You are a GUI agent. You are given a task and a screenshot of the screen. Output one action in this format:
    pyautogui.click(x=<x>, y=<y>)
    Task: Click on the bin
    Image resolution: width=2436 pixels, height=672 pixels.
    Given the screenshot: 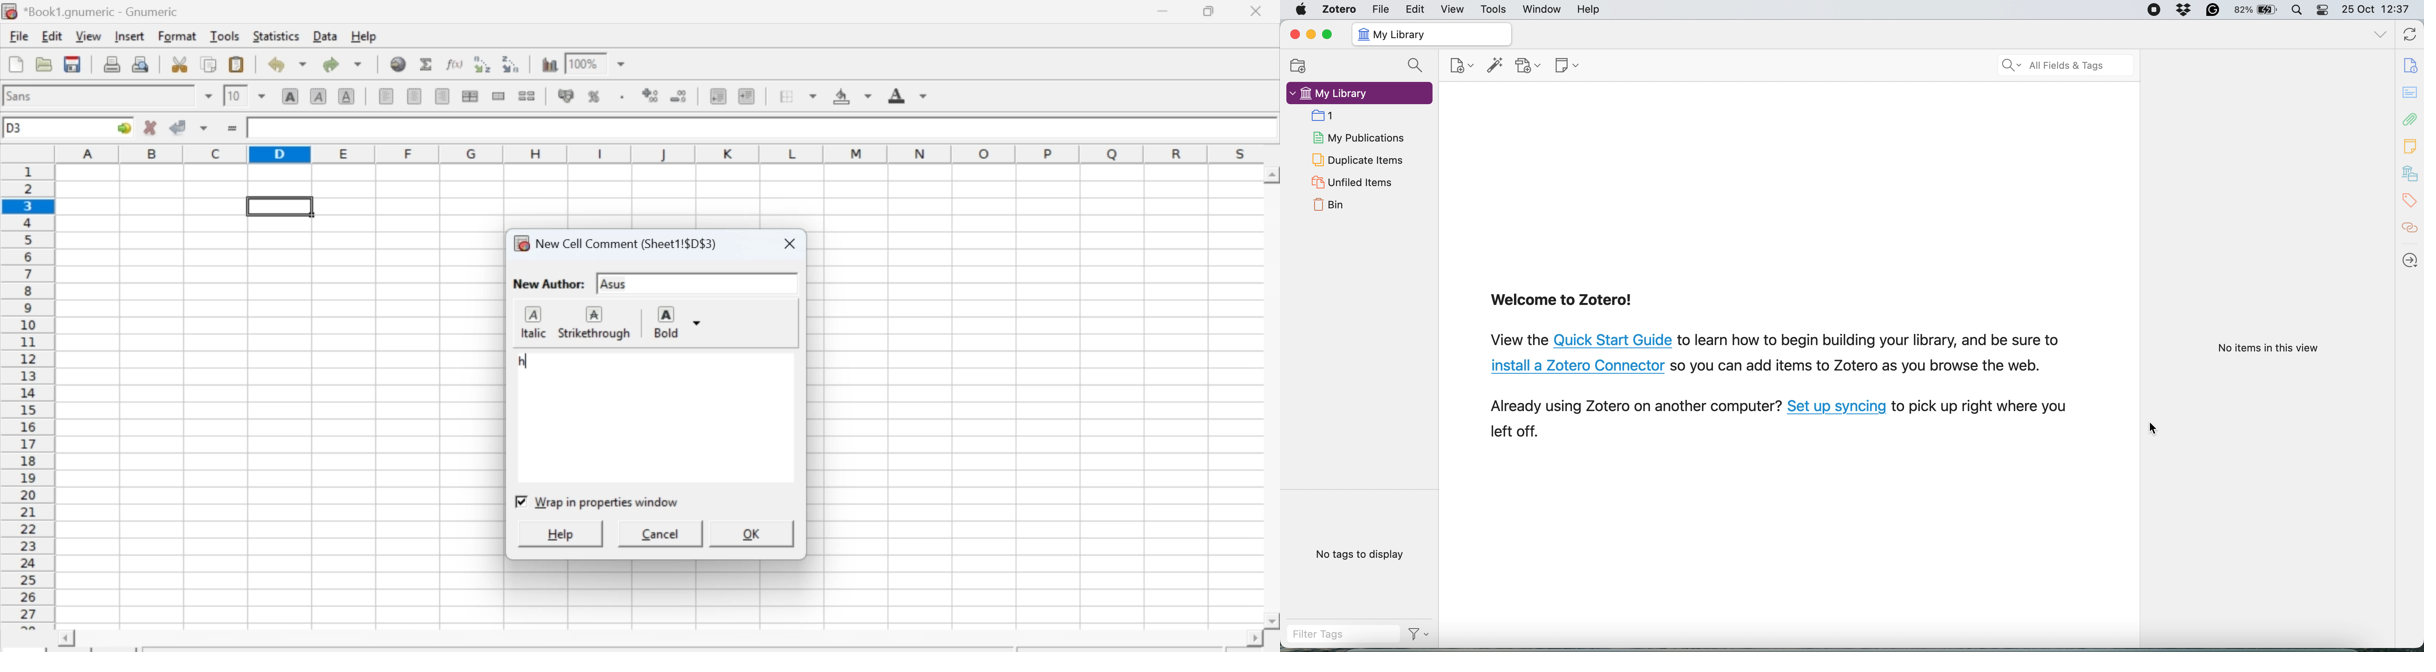 What is the action you would take?
    pyautogui.click(x=1330, y=207)
    